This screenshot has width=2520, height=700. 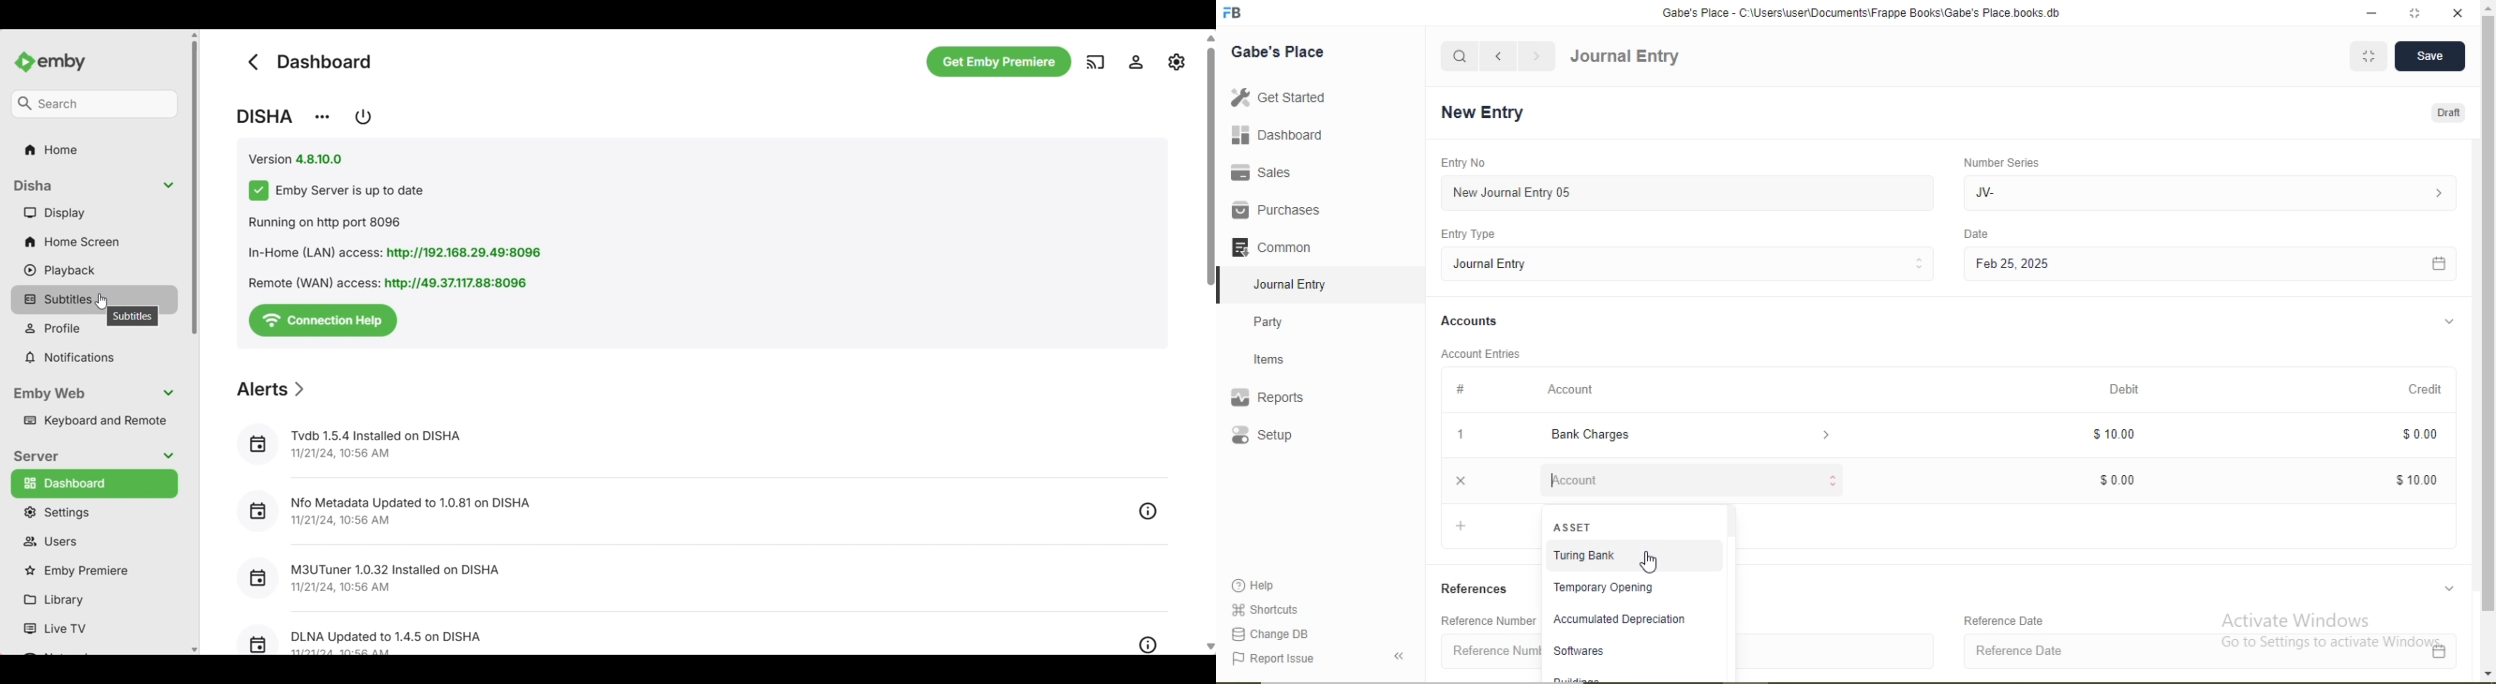 What do you see at coordinates (1627, 620) in the screenshot?
I see `Accumulated Depreciation` at bounding box center [1627, 620].